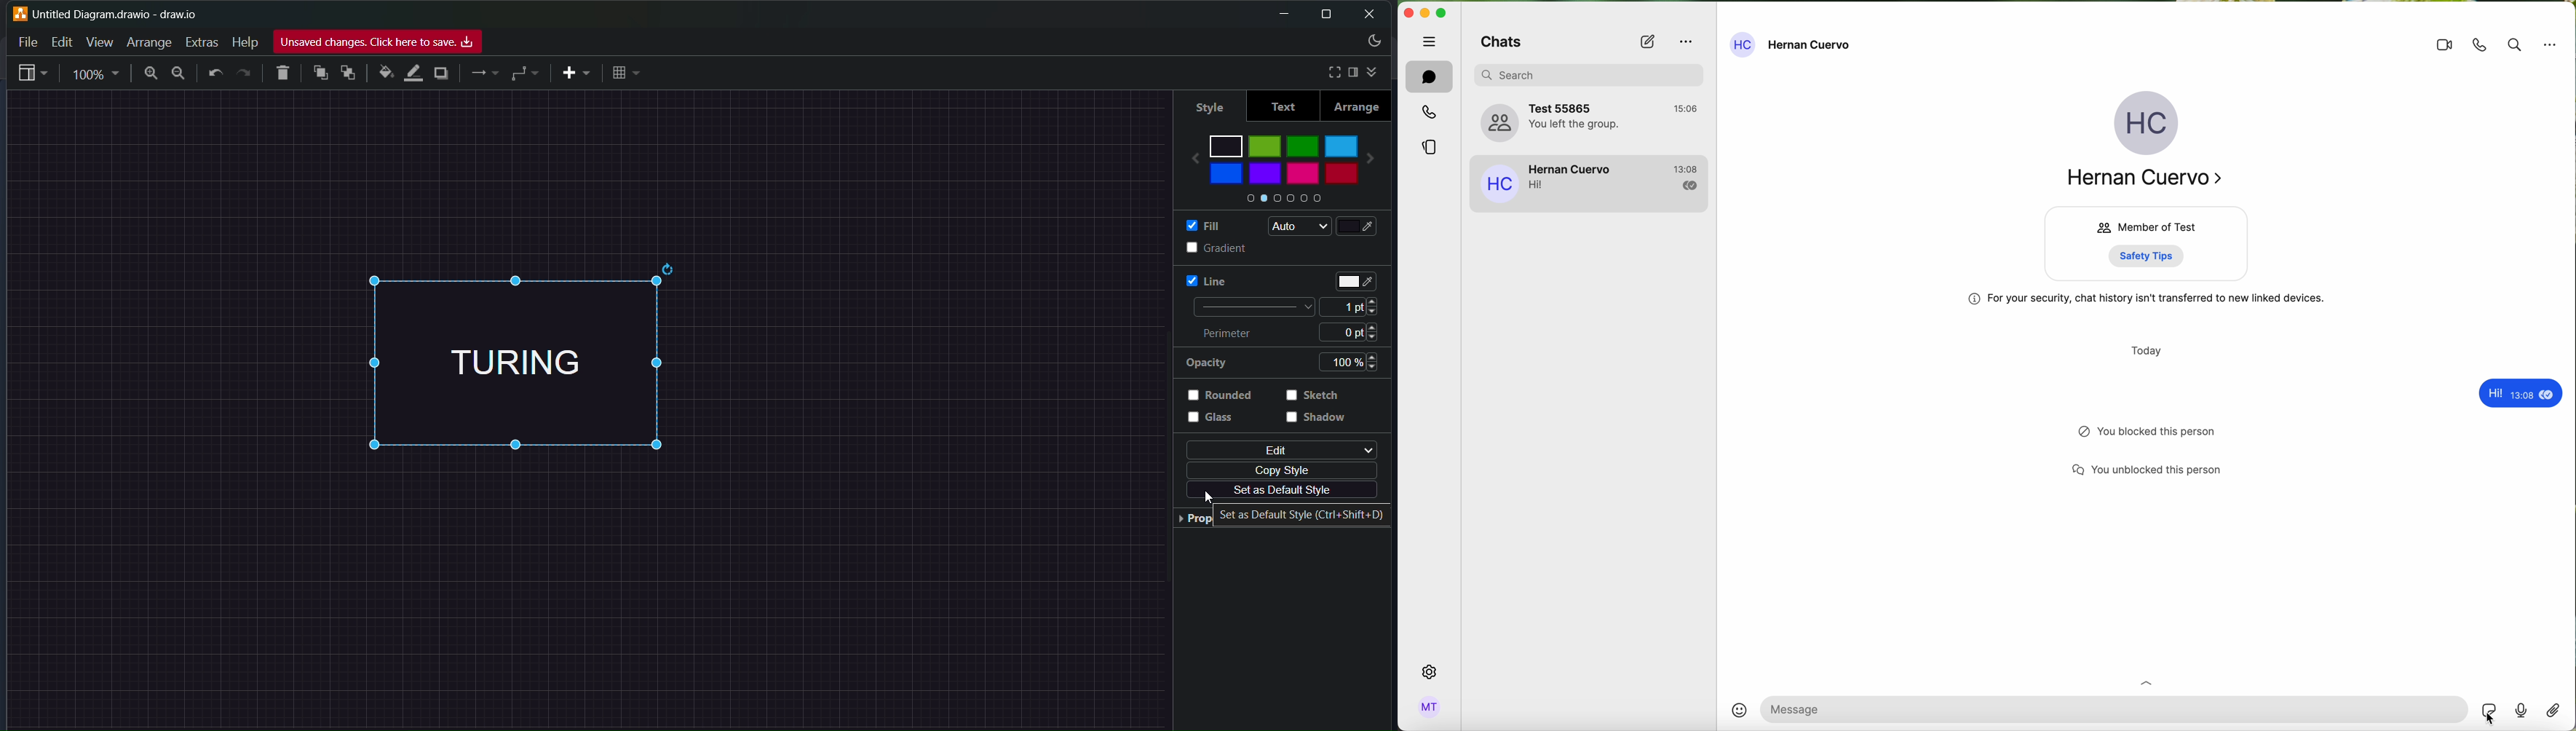 The image size is (2576, 756). Describe the element at coordinates (1376, 70) in the screenshot. I see `expand/collapse` at that location.